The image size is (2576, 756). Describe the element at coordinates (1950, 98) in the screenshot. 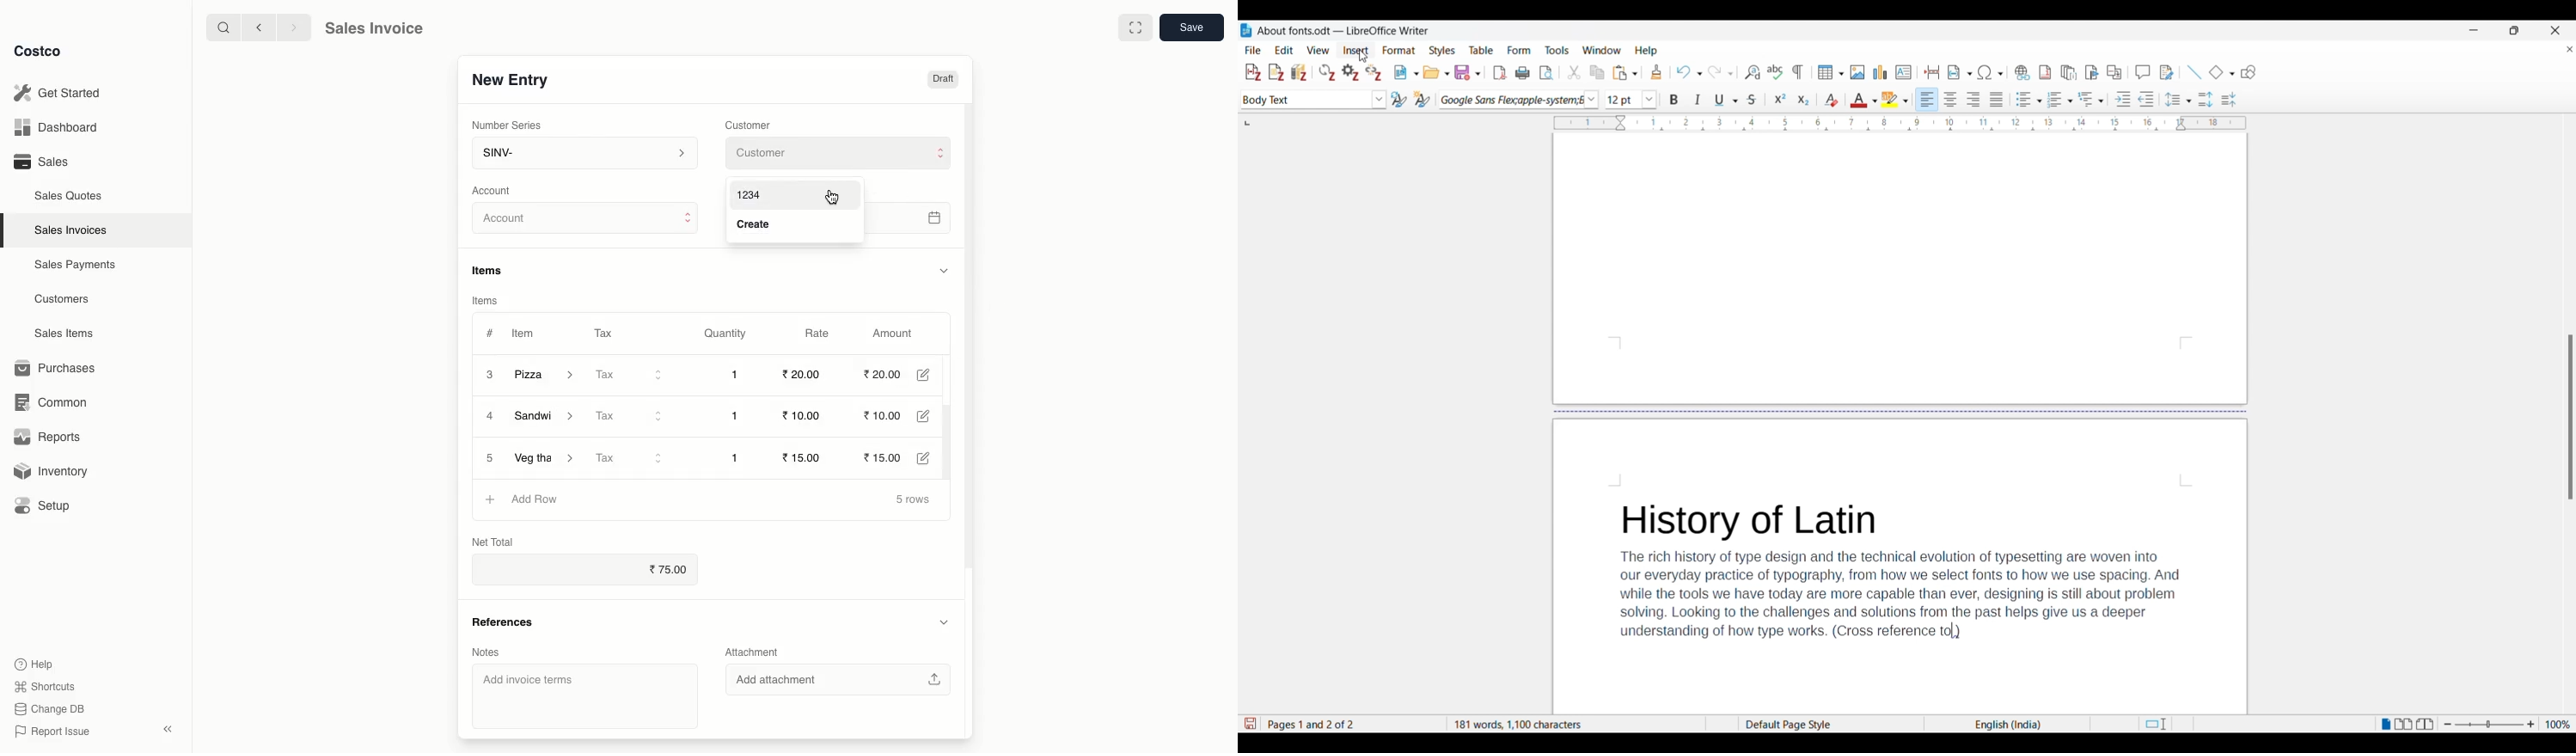

I see `Align center` at that location.